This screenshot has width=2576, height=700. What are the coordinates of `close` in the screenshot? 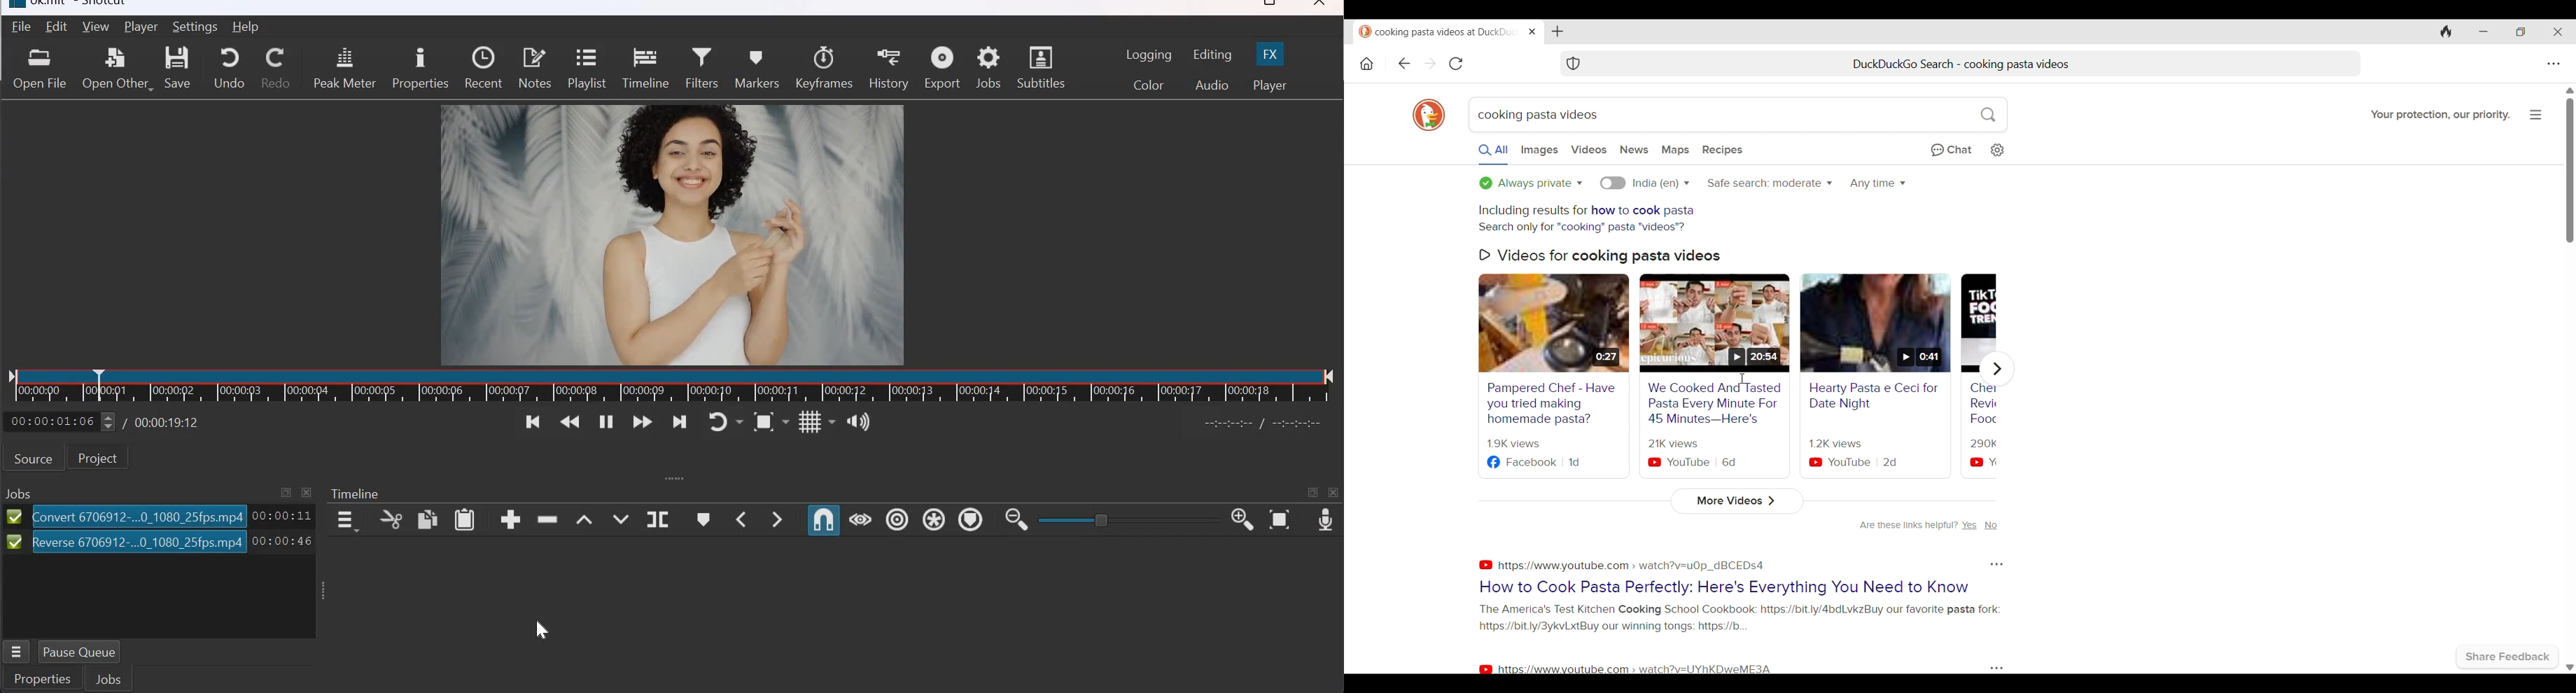 It's located at (1335, 493).